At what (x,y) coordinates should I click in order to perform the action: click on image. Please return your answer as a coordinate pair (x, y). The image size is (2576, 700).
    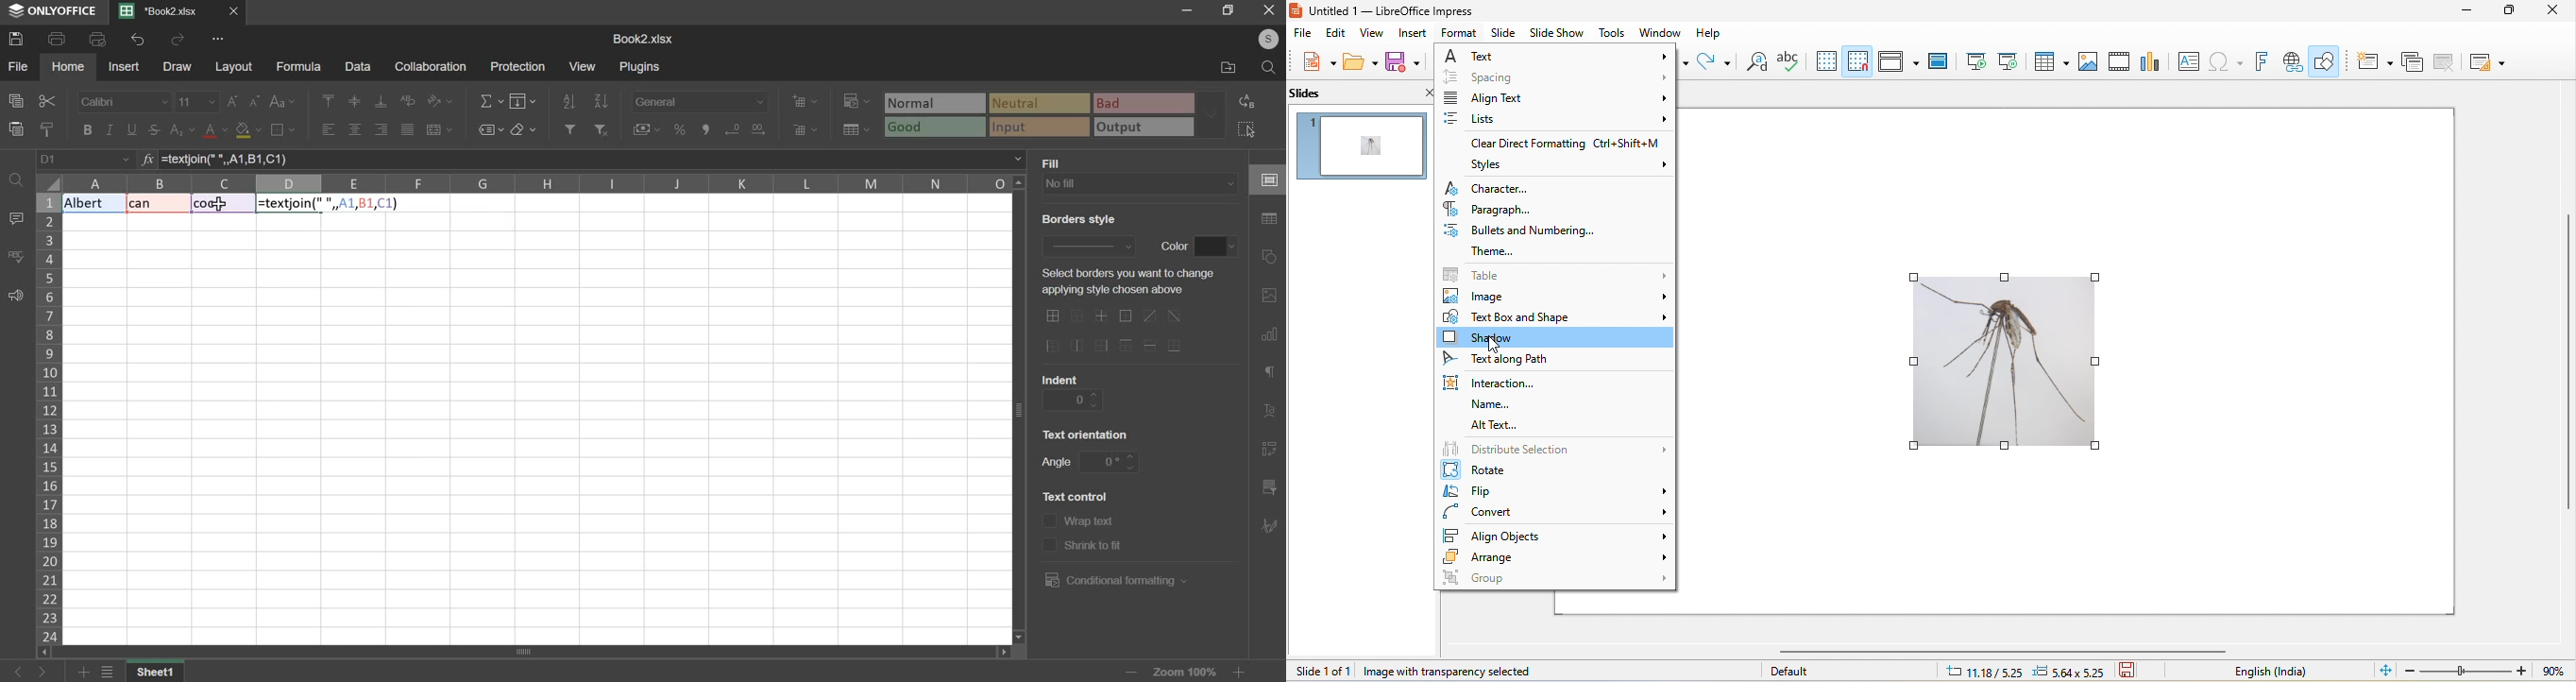
    Looking at the image, I should click on (1556, 296).